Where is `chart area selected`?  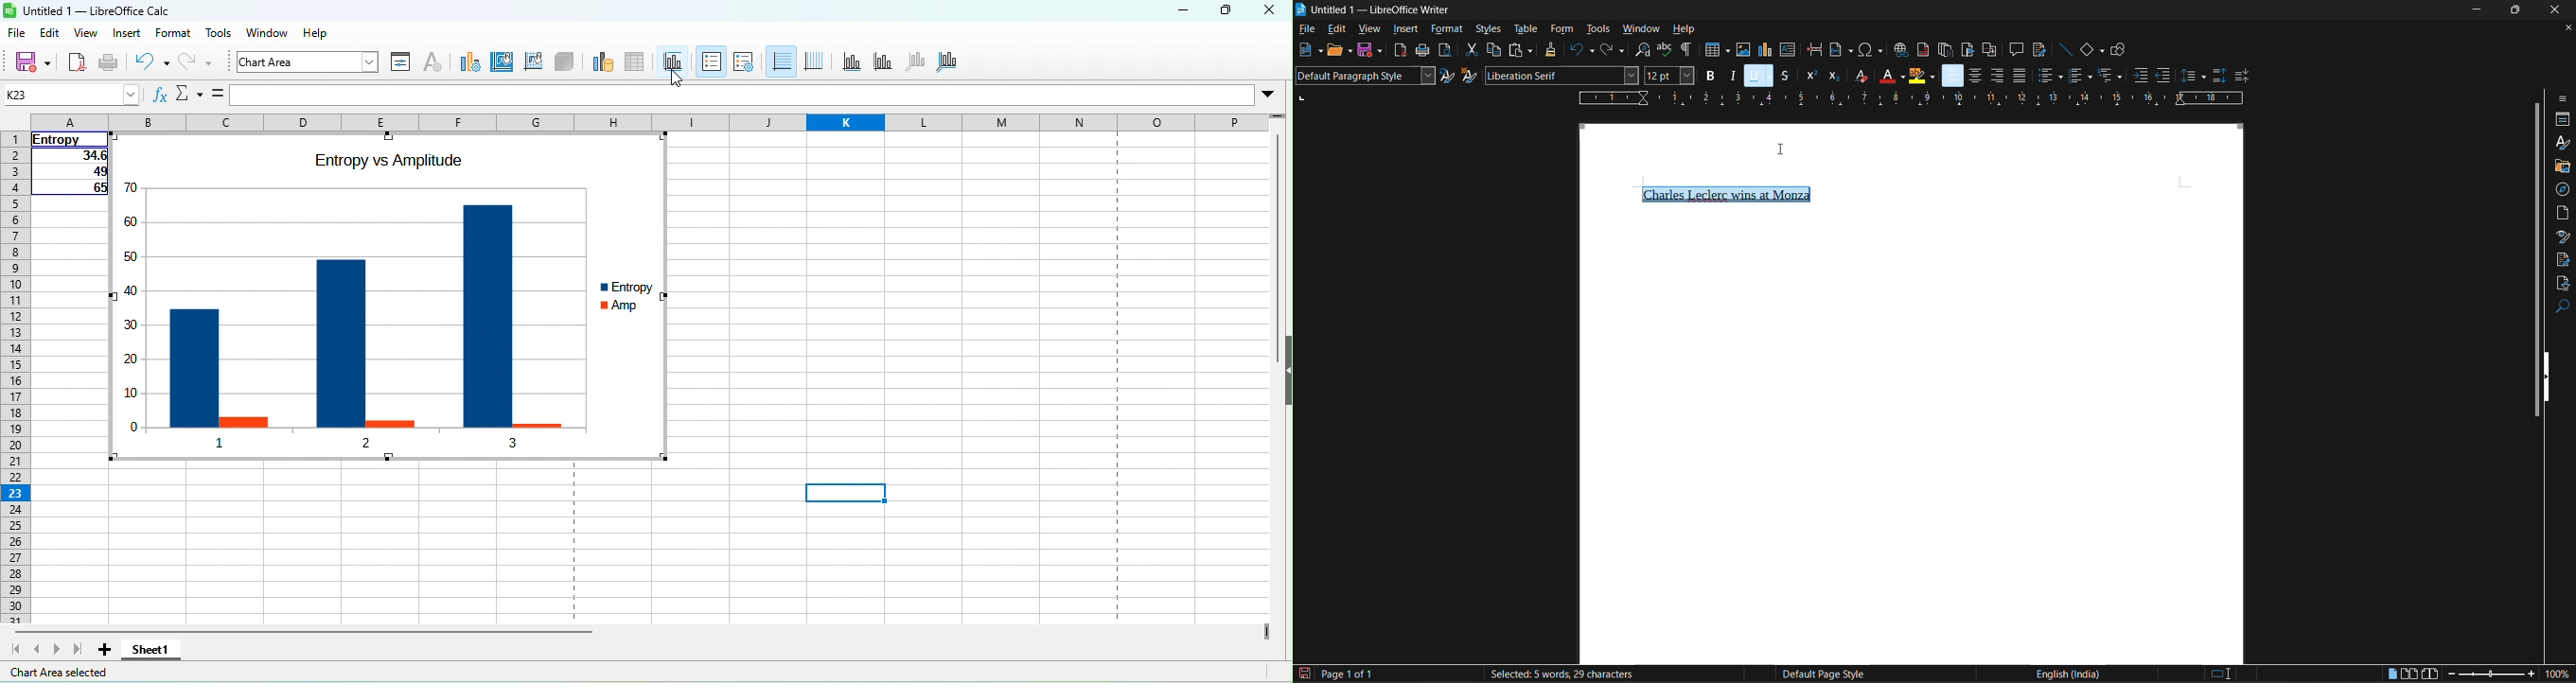 chart area selected is located at coordinates (62, 672).